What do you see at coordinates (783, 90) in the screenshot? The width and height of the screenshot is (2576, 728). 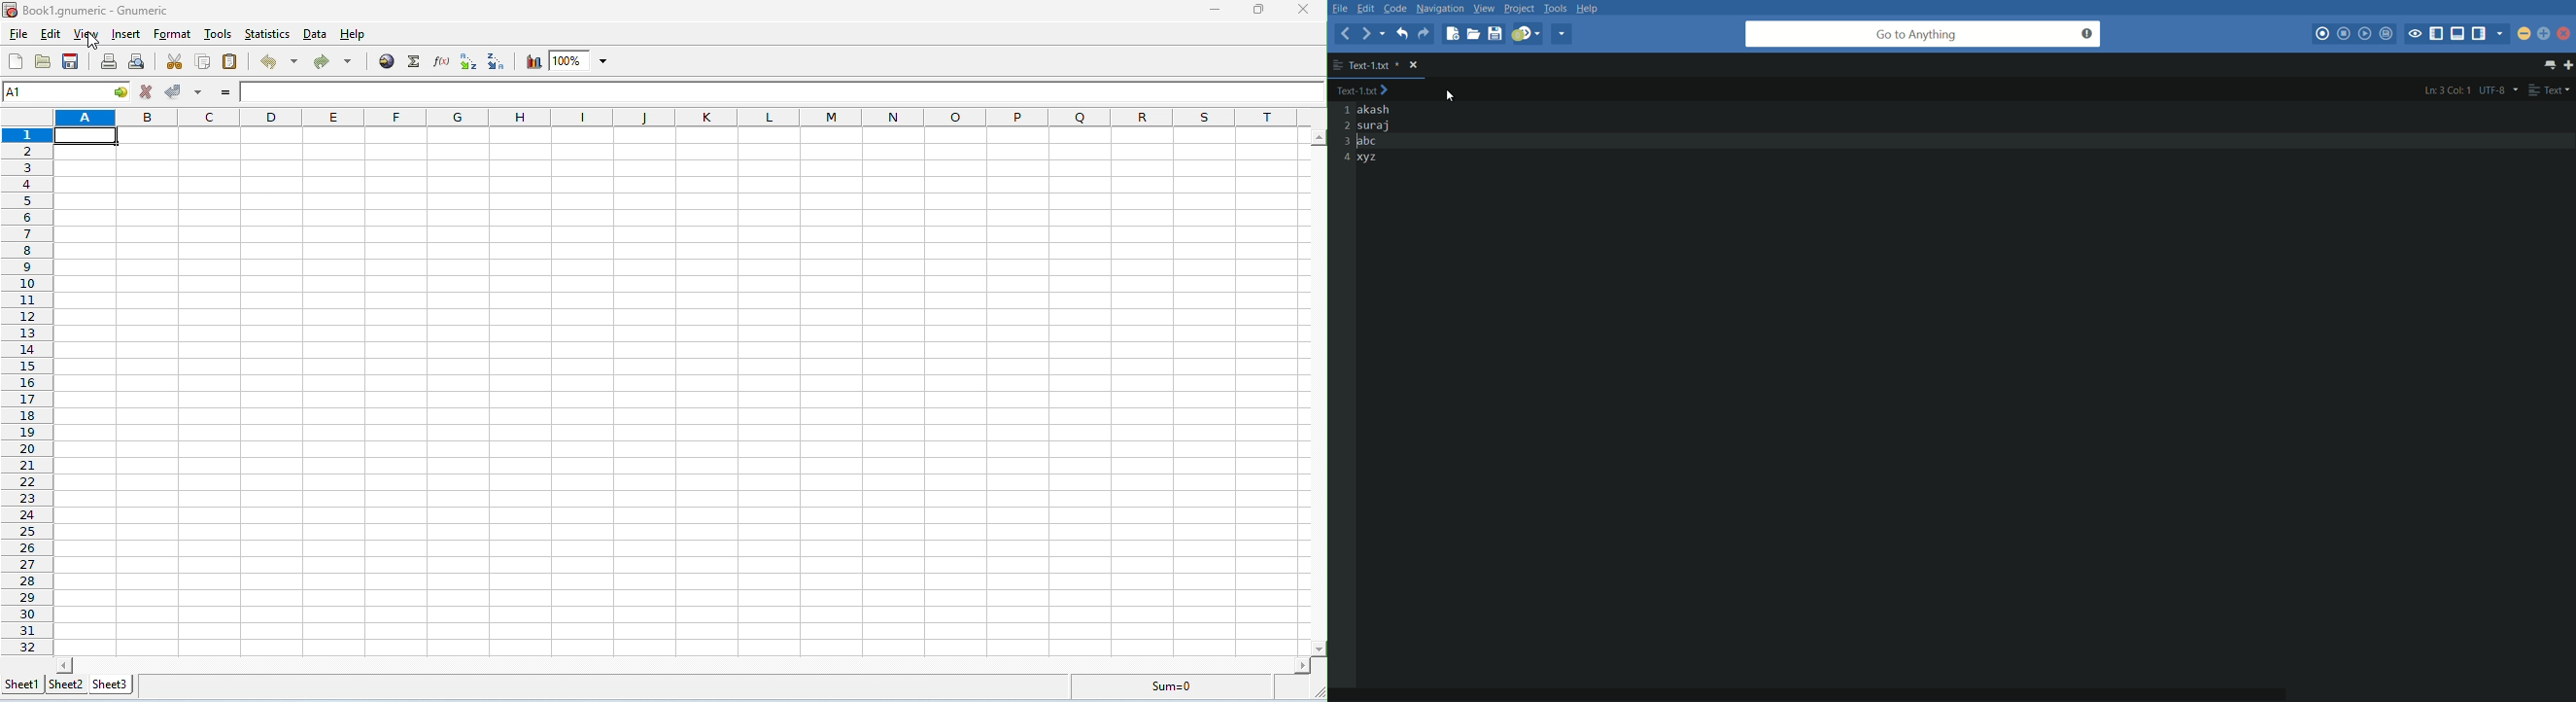 I see `formula bar` at bounding box center [783, 90].